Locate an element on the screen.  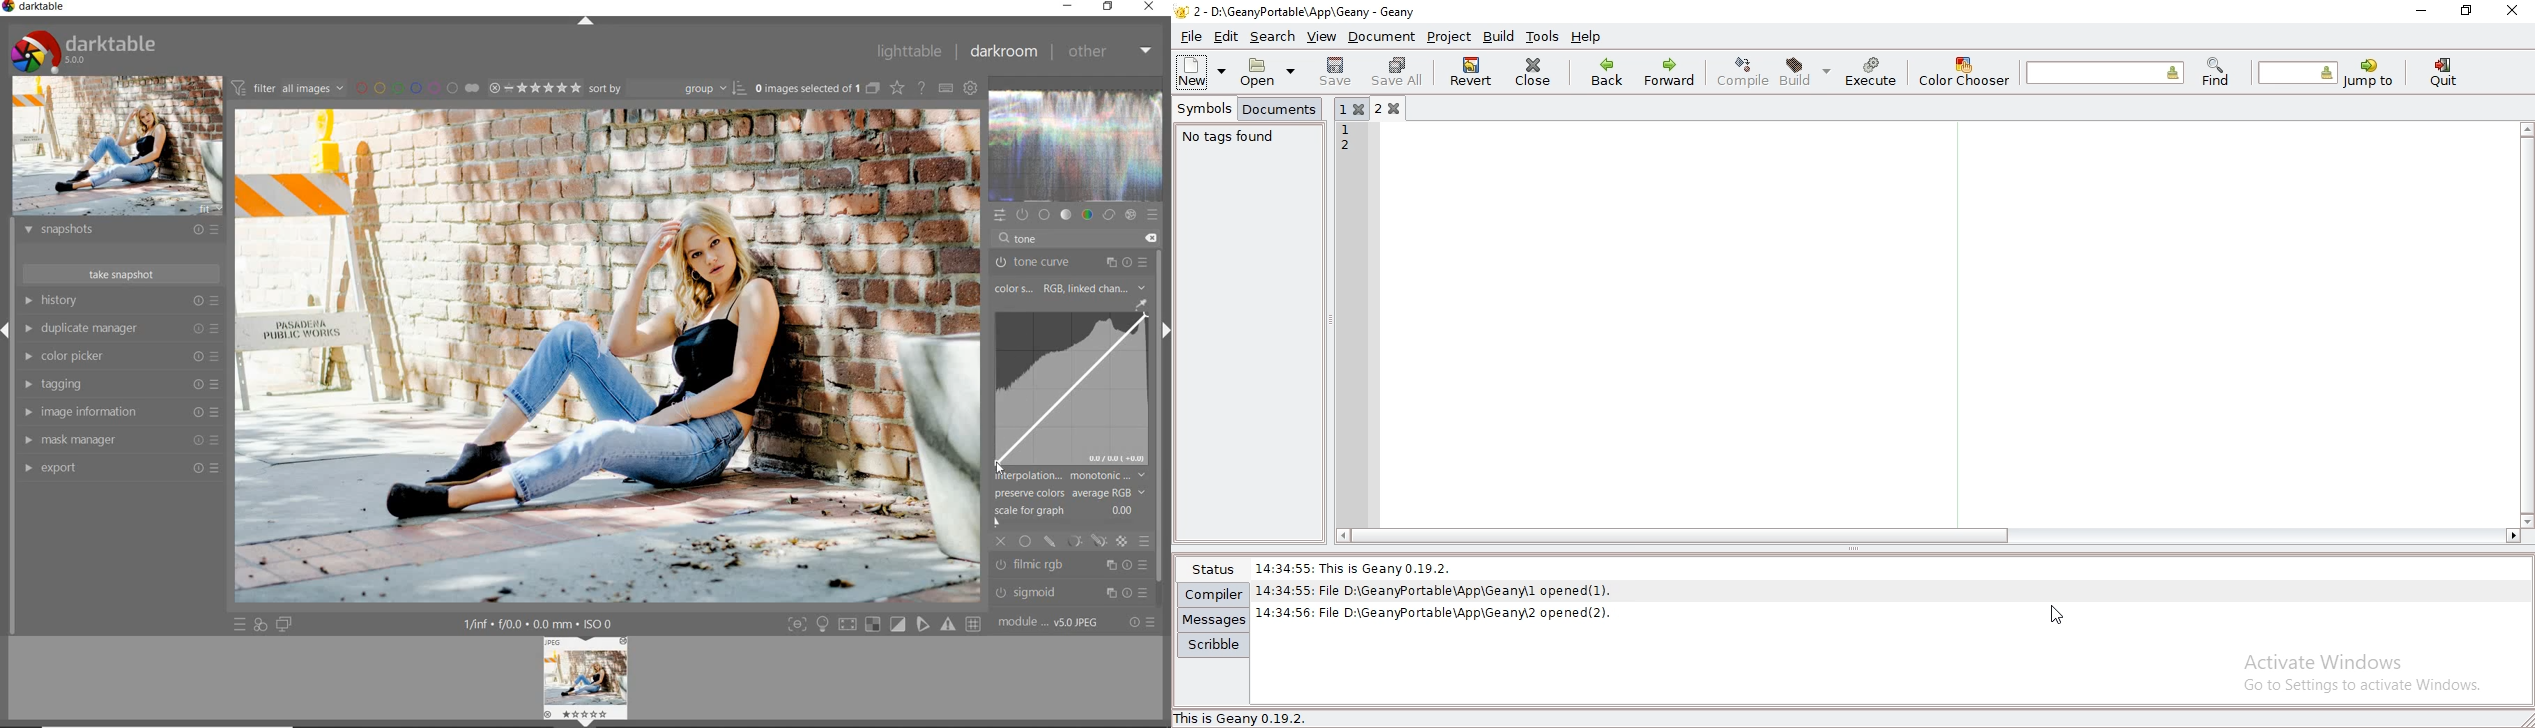
restore is located at coordinates (1109, 7).